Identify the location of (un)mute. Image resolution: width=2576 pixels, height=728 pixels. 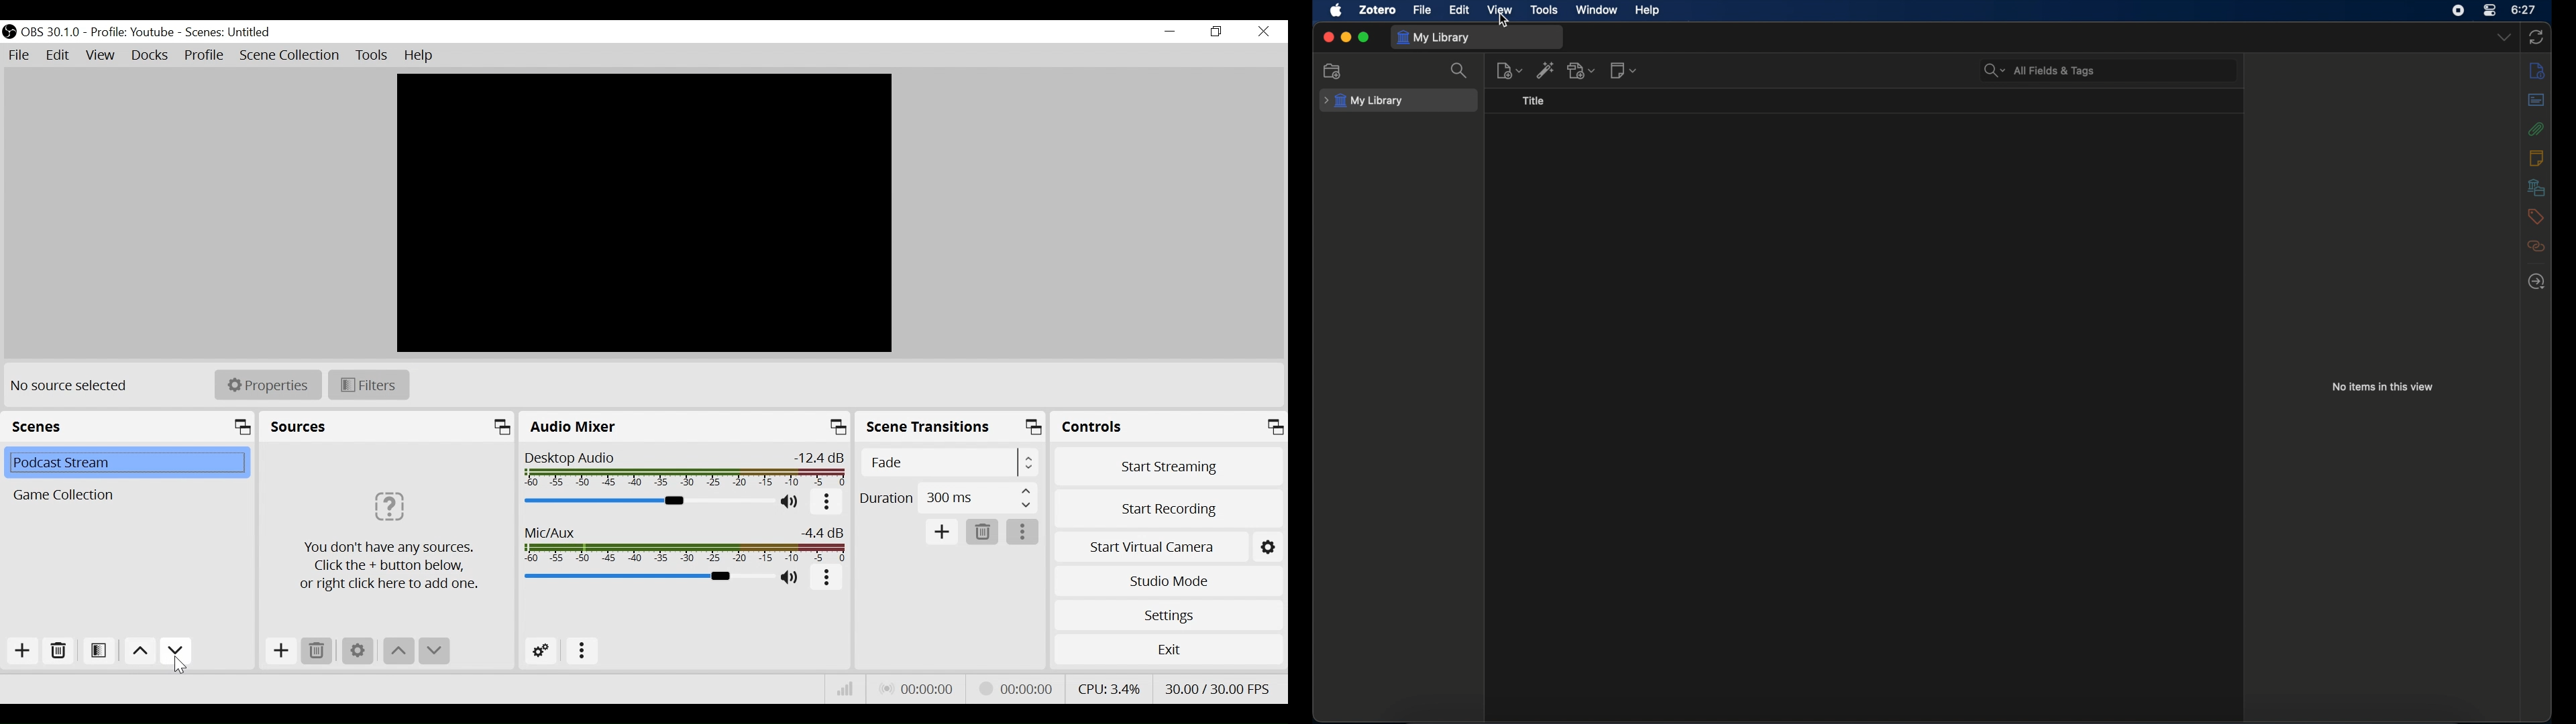
(790, 579).